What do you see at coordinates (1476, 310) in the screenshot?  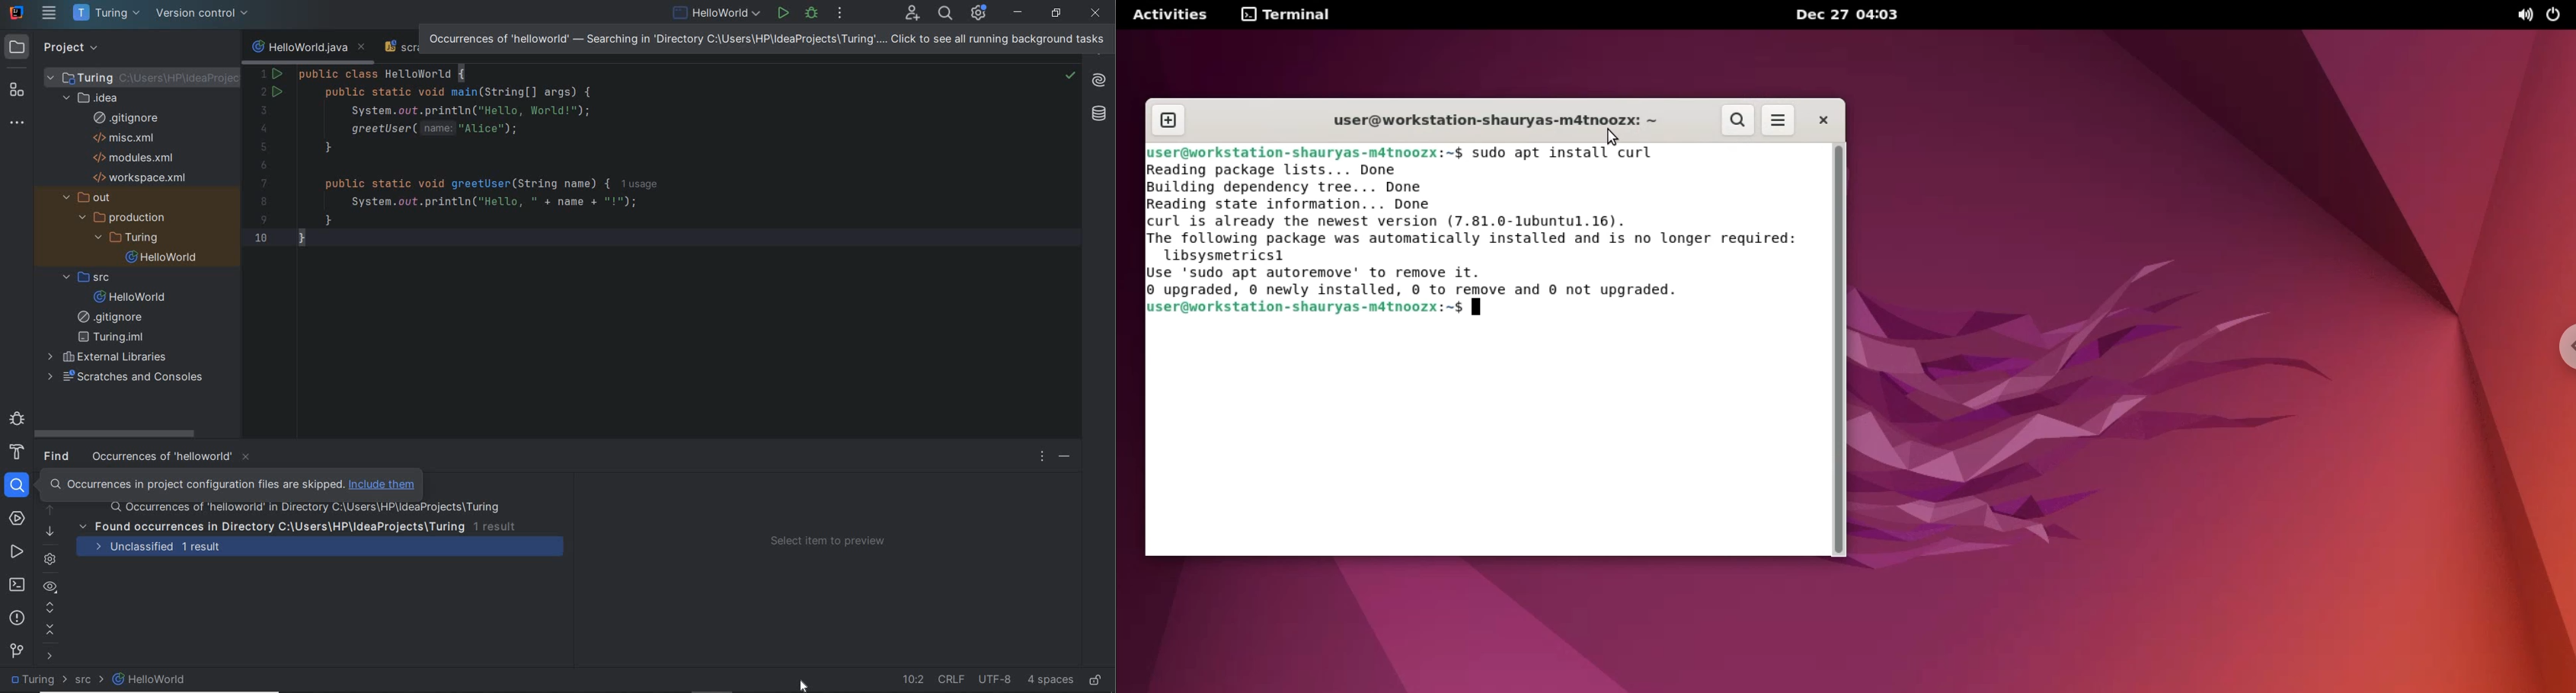 I see `typing indicator` at bounding box center [1476, 310].